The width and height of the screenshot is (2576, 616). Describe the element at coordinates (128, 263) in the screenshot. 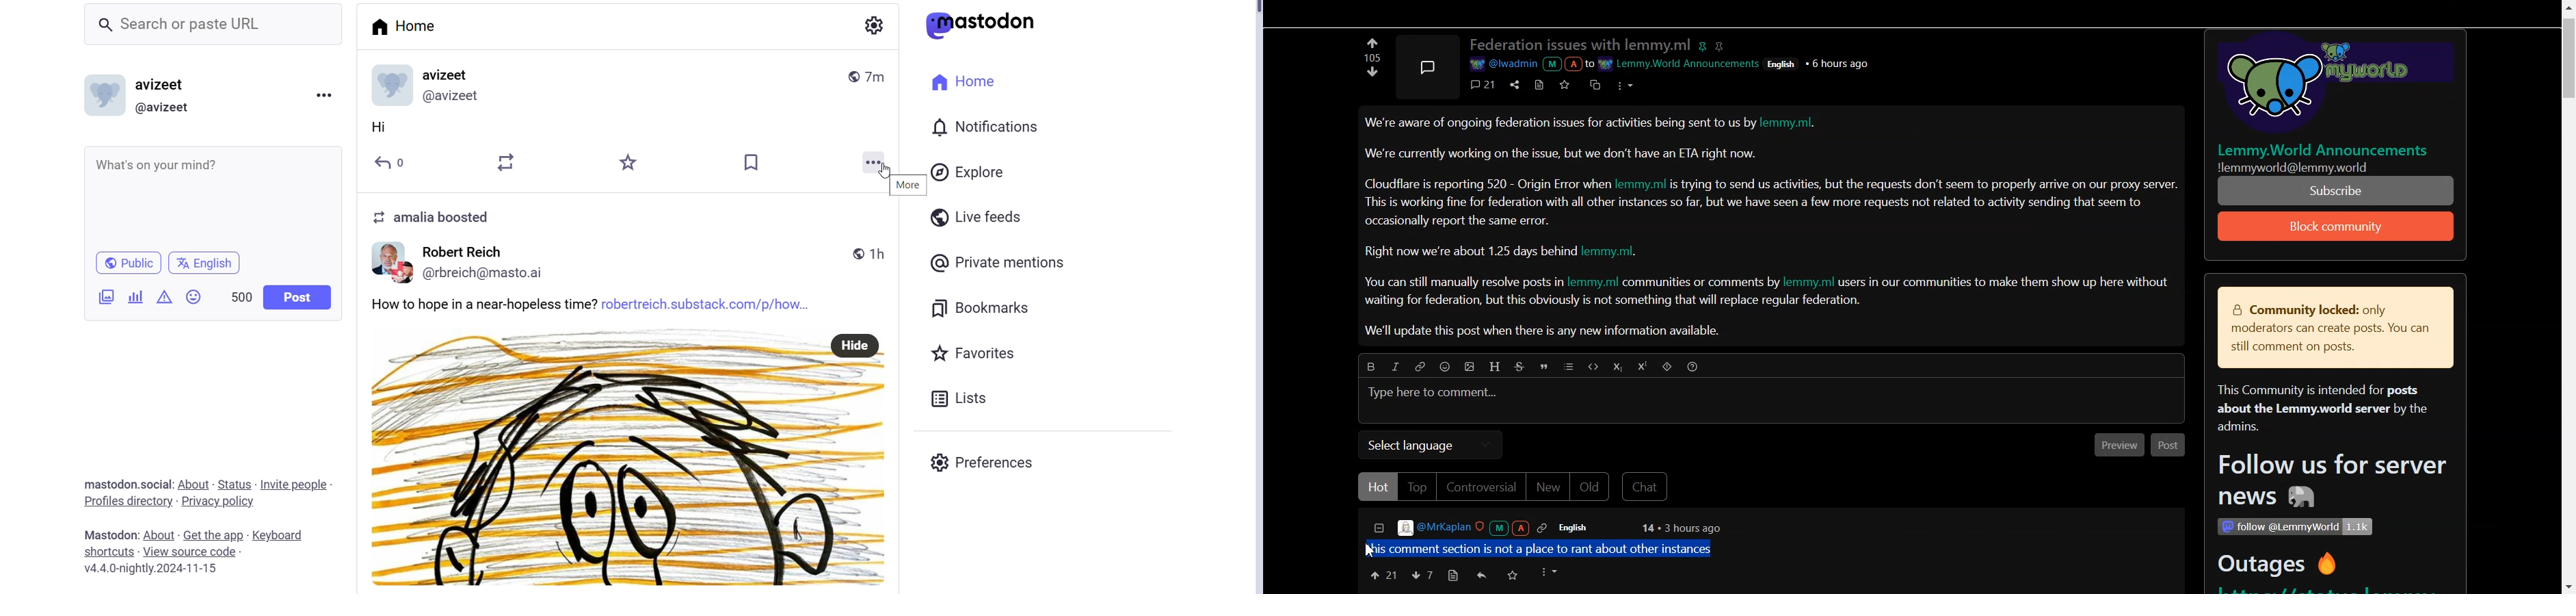

I see `Public` at that location.